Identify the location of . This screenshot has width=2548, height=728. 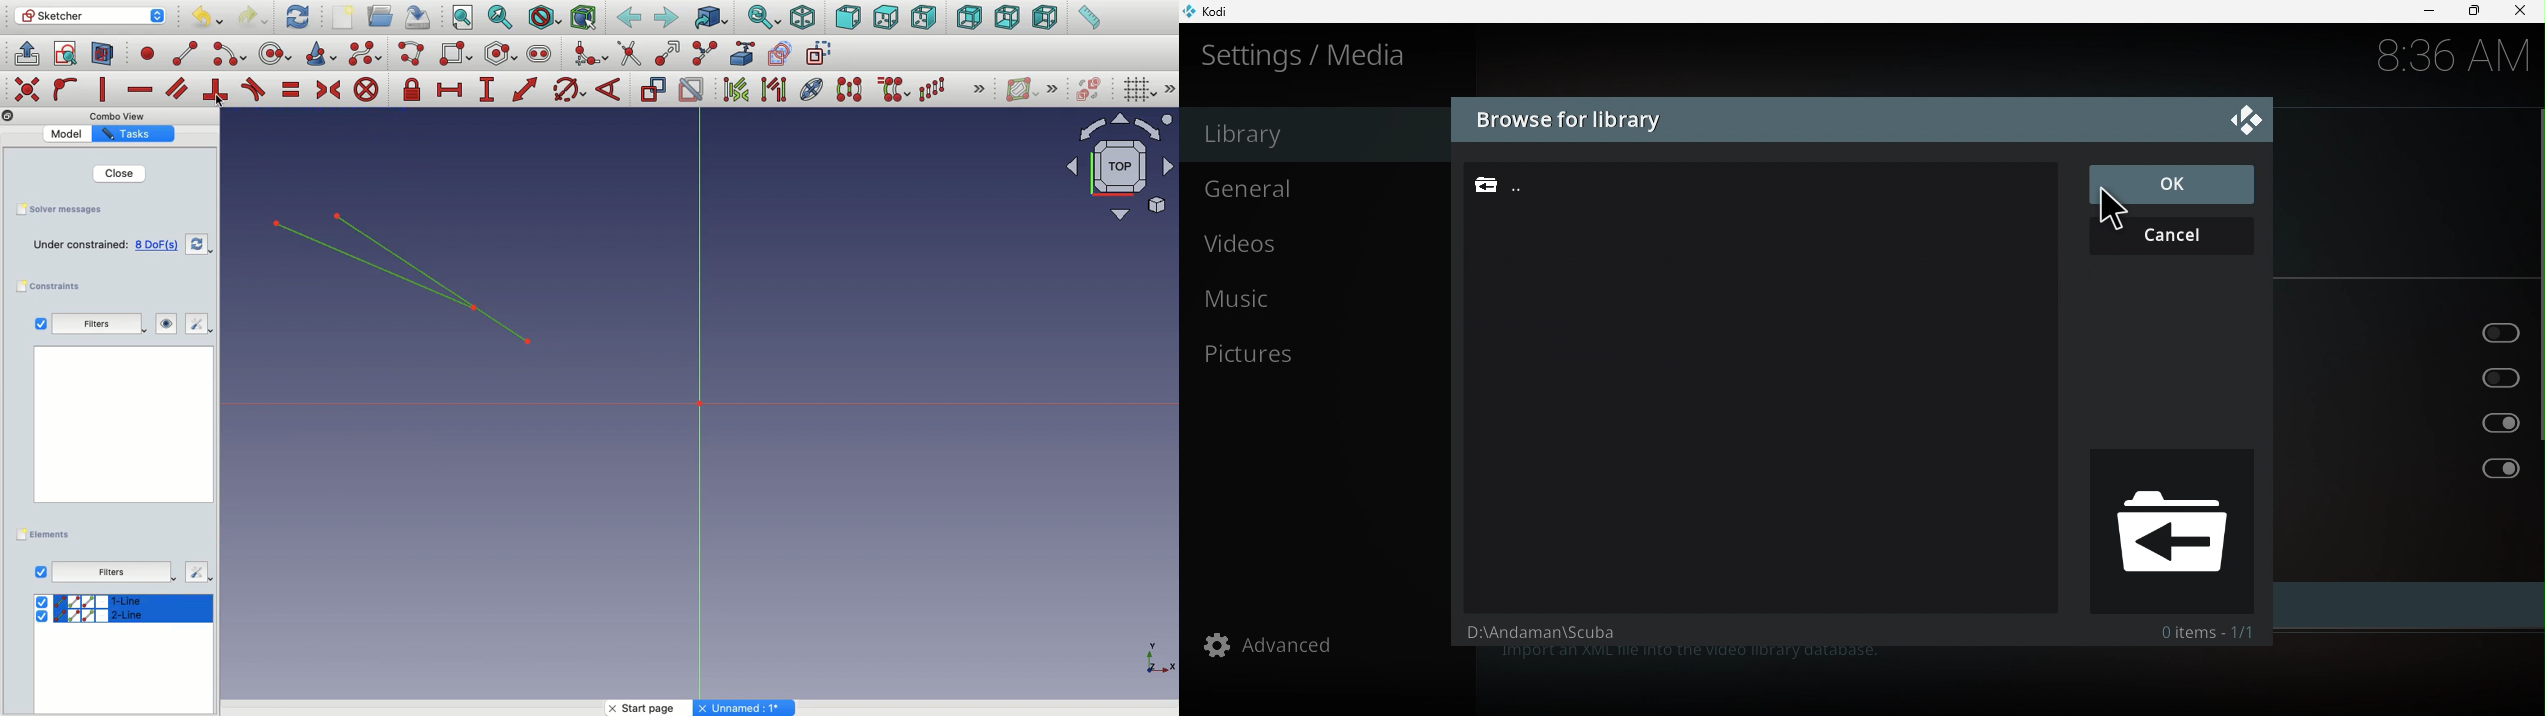
(120, 431).